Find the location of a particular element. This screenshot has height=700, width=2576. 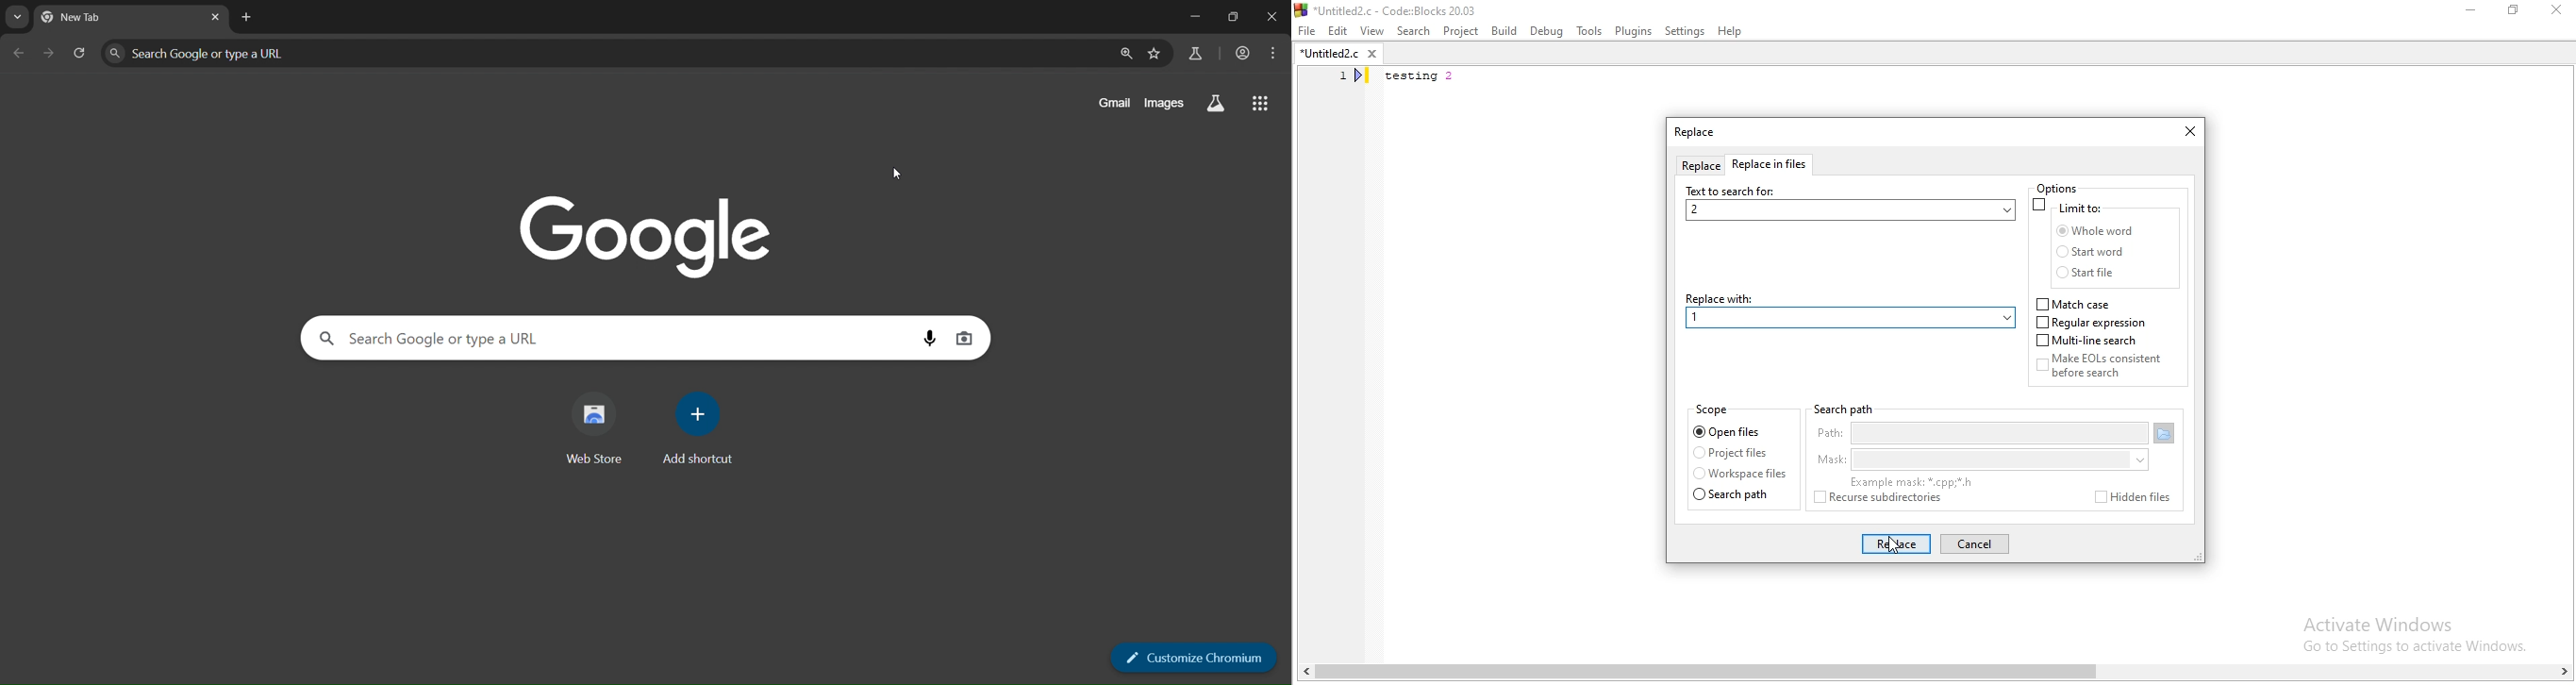

replace is located at coordinates (1895, 544).